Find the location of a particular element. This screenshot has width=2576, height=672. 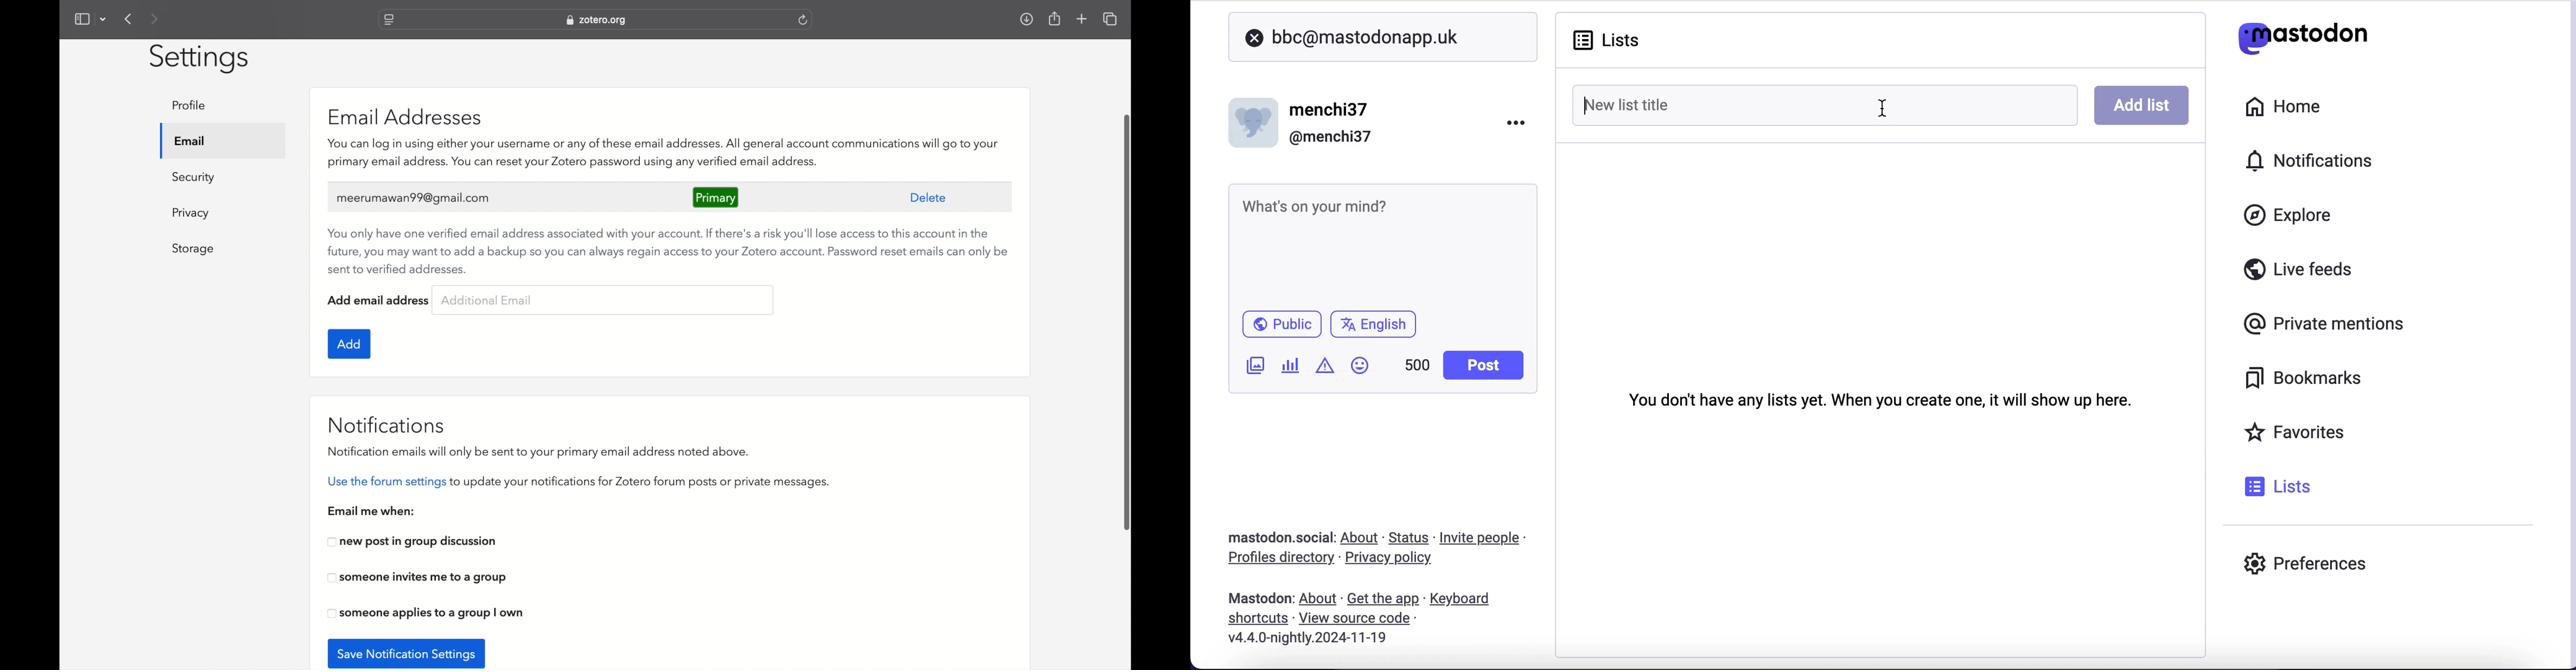

privacy is located at coordinates (192, 213).